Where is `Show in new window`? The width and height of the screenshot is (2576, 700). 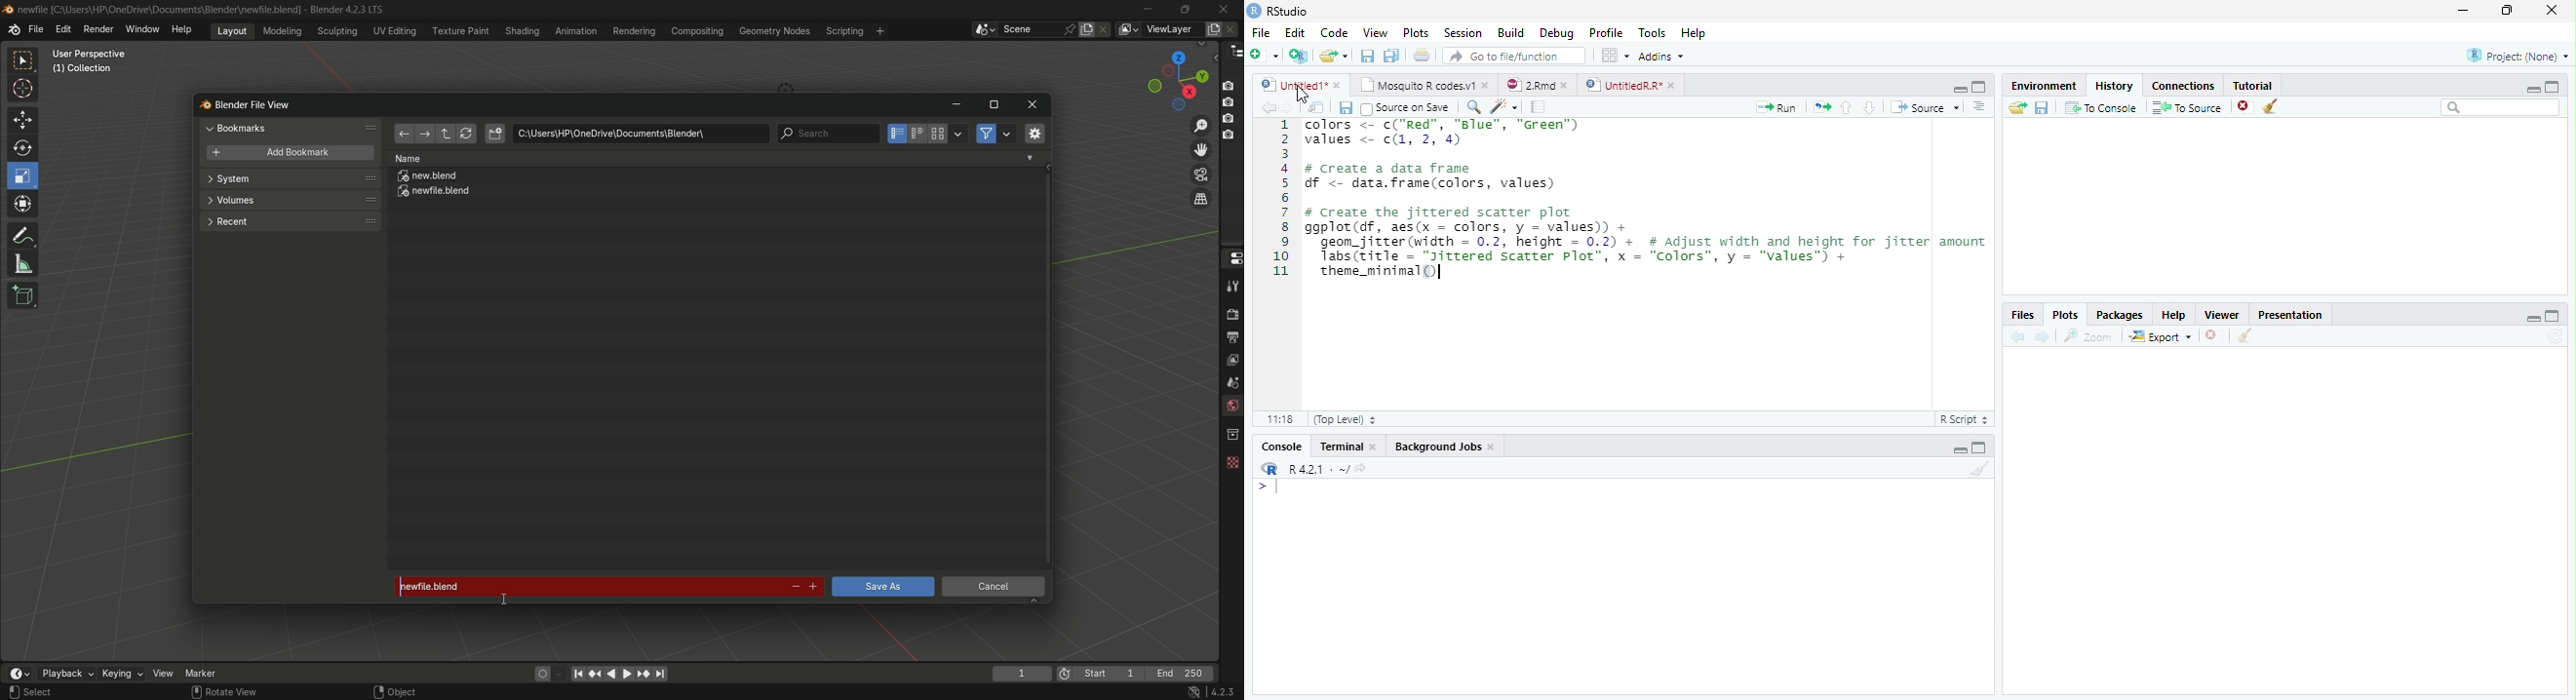
Show in new window is located at coordinates (1315, 108).